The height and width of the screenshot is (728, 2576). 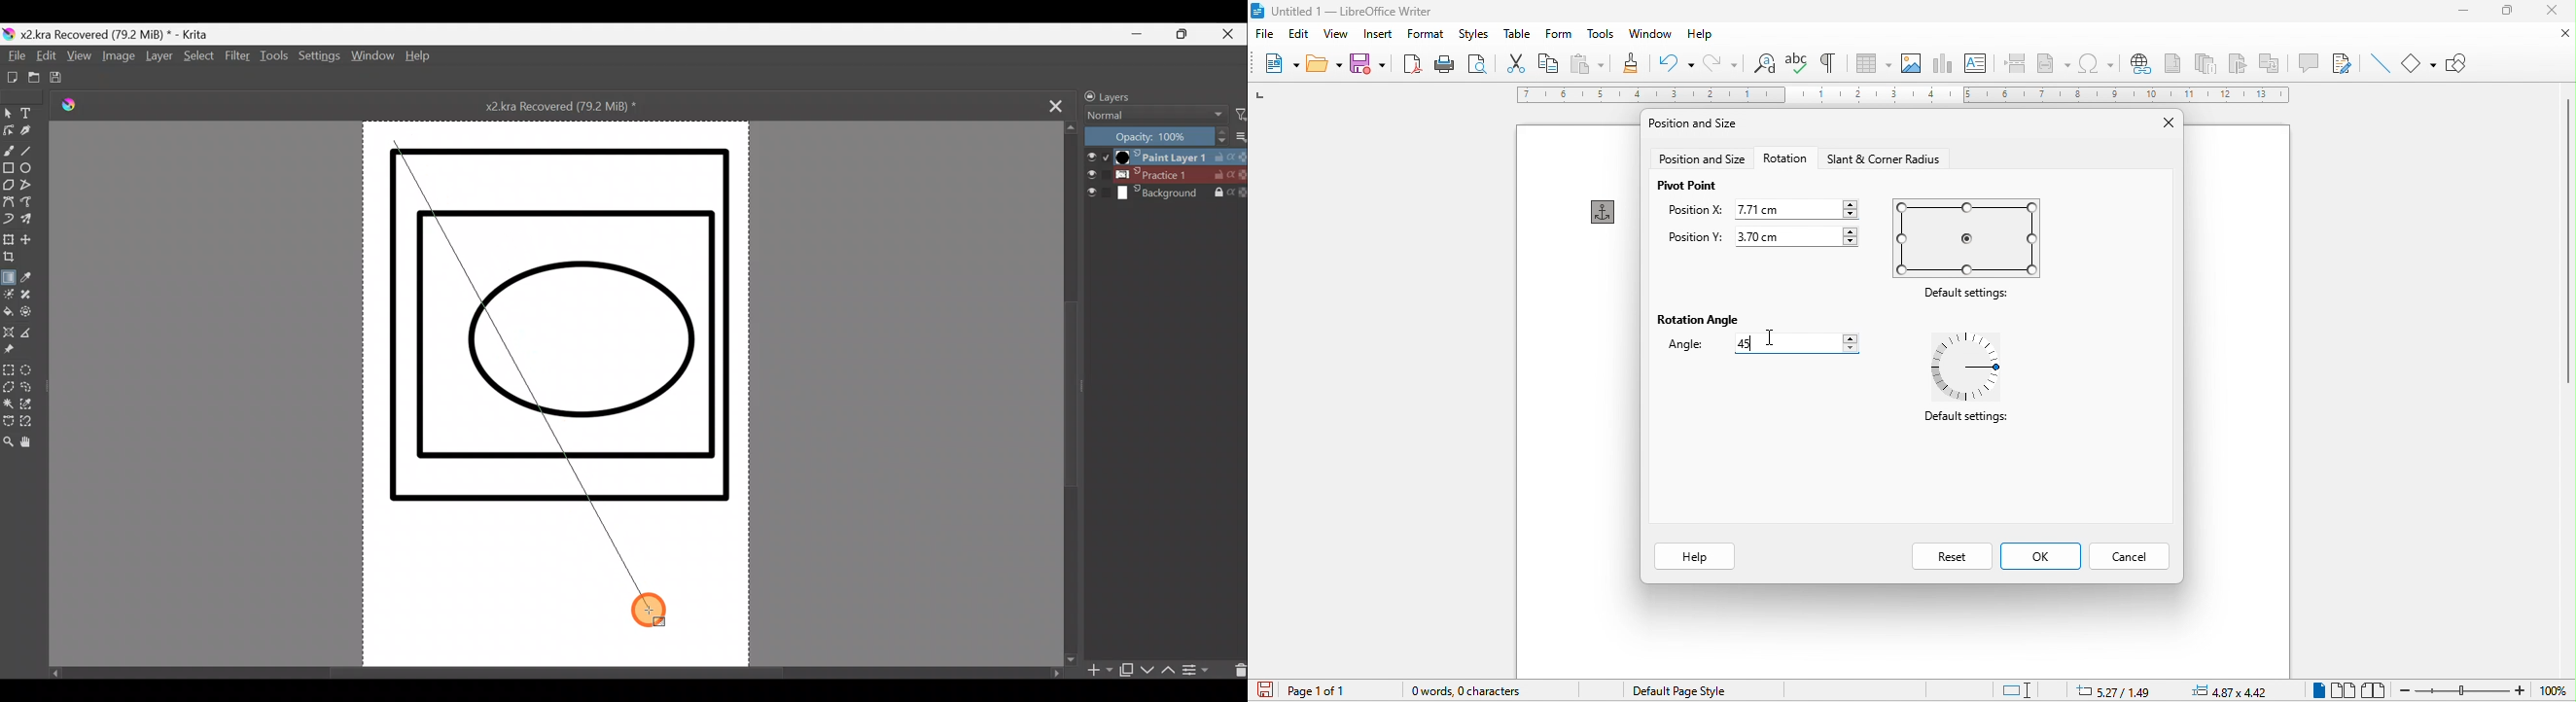 I want to click on spelling, so click(x=1796, y=63).